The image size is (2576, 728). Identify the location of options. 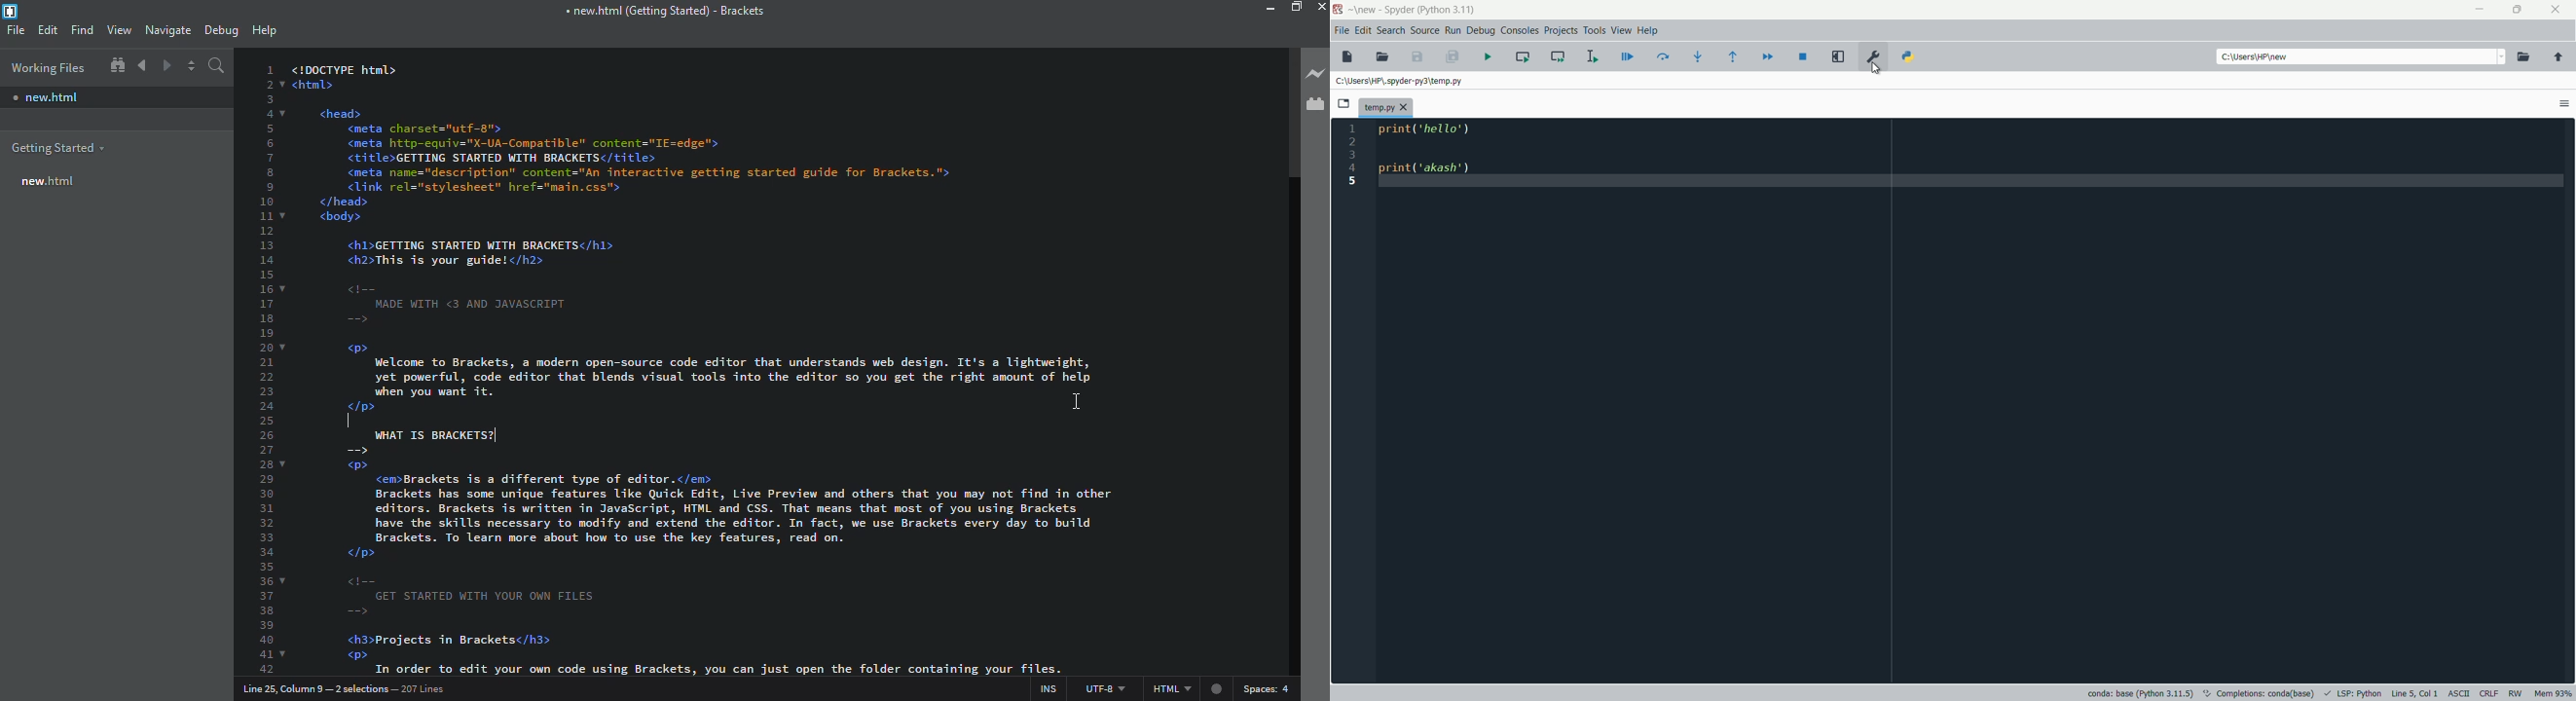
(2564, 103).